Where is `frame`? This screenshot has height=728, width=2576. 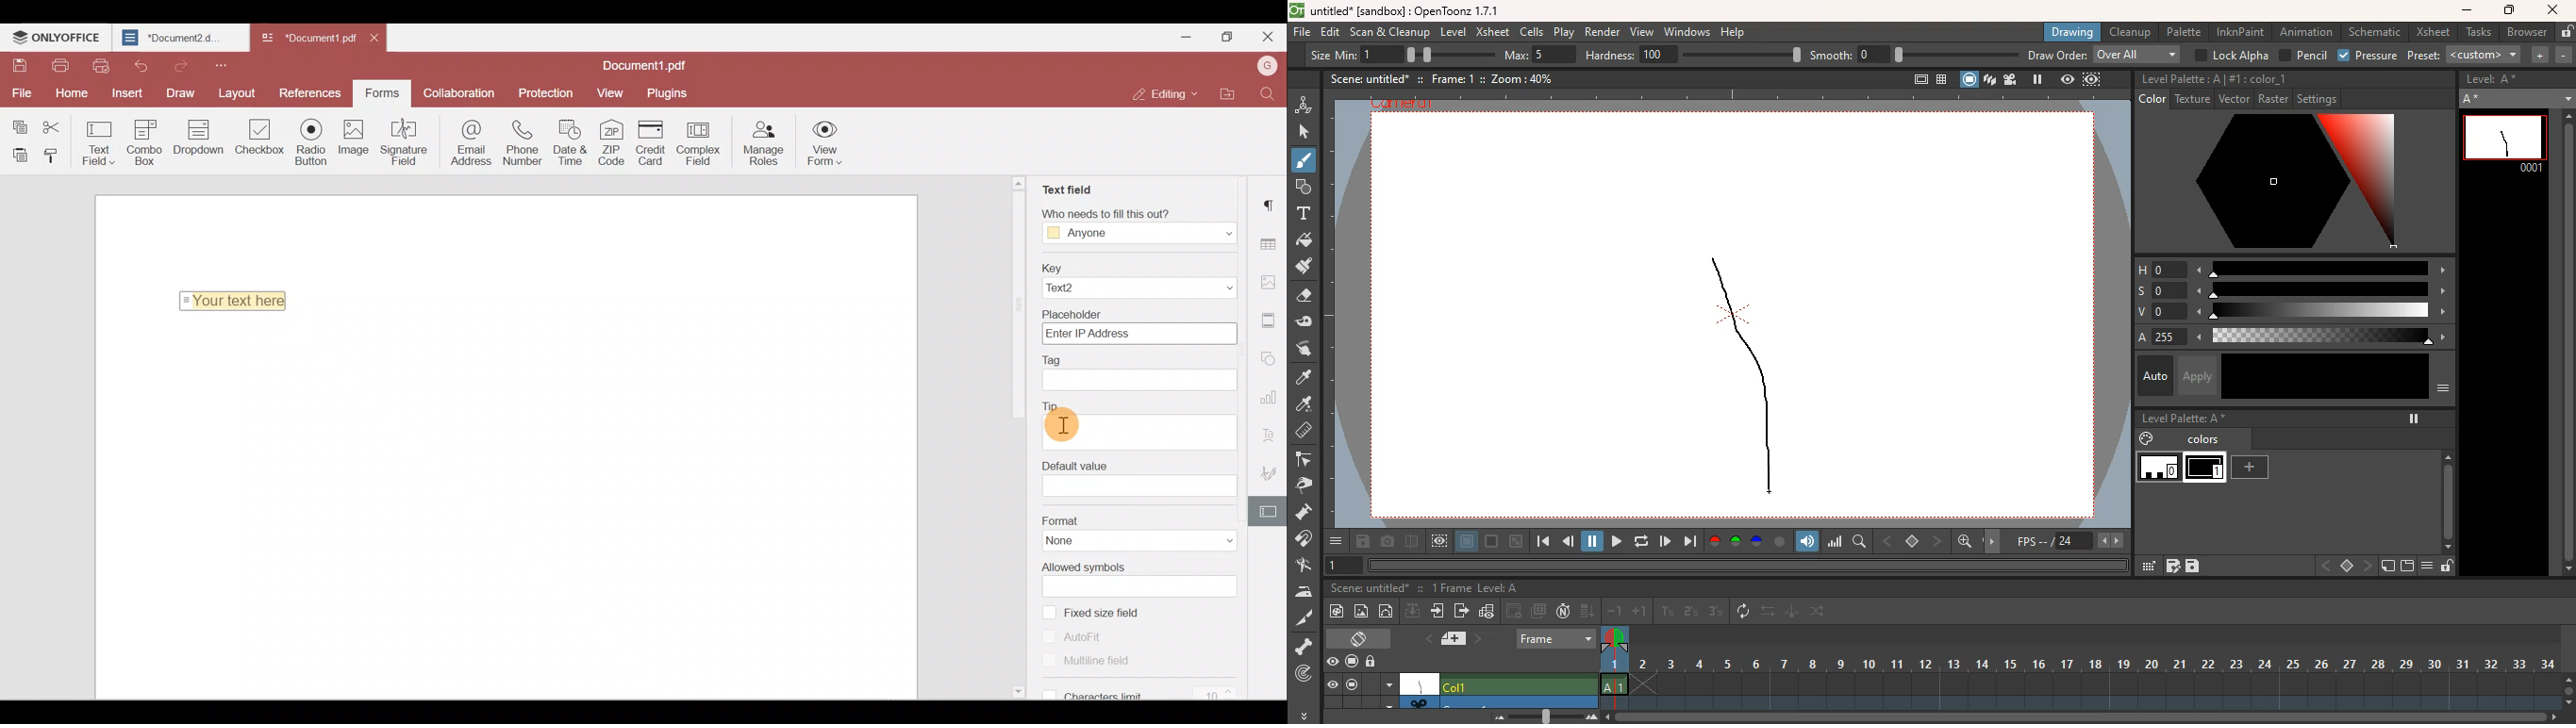 frame is located at coordinates (1614, 668).